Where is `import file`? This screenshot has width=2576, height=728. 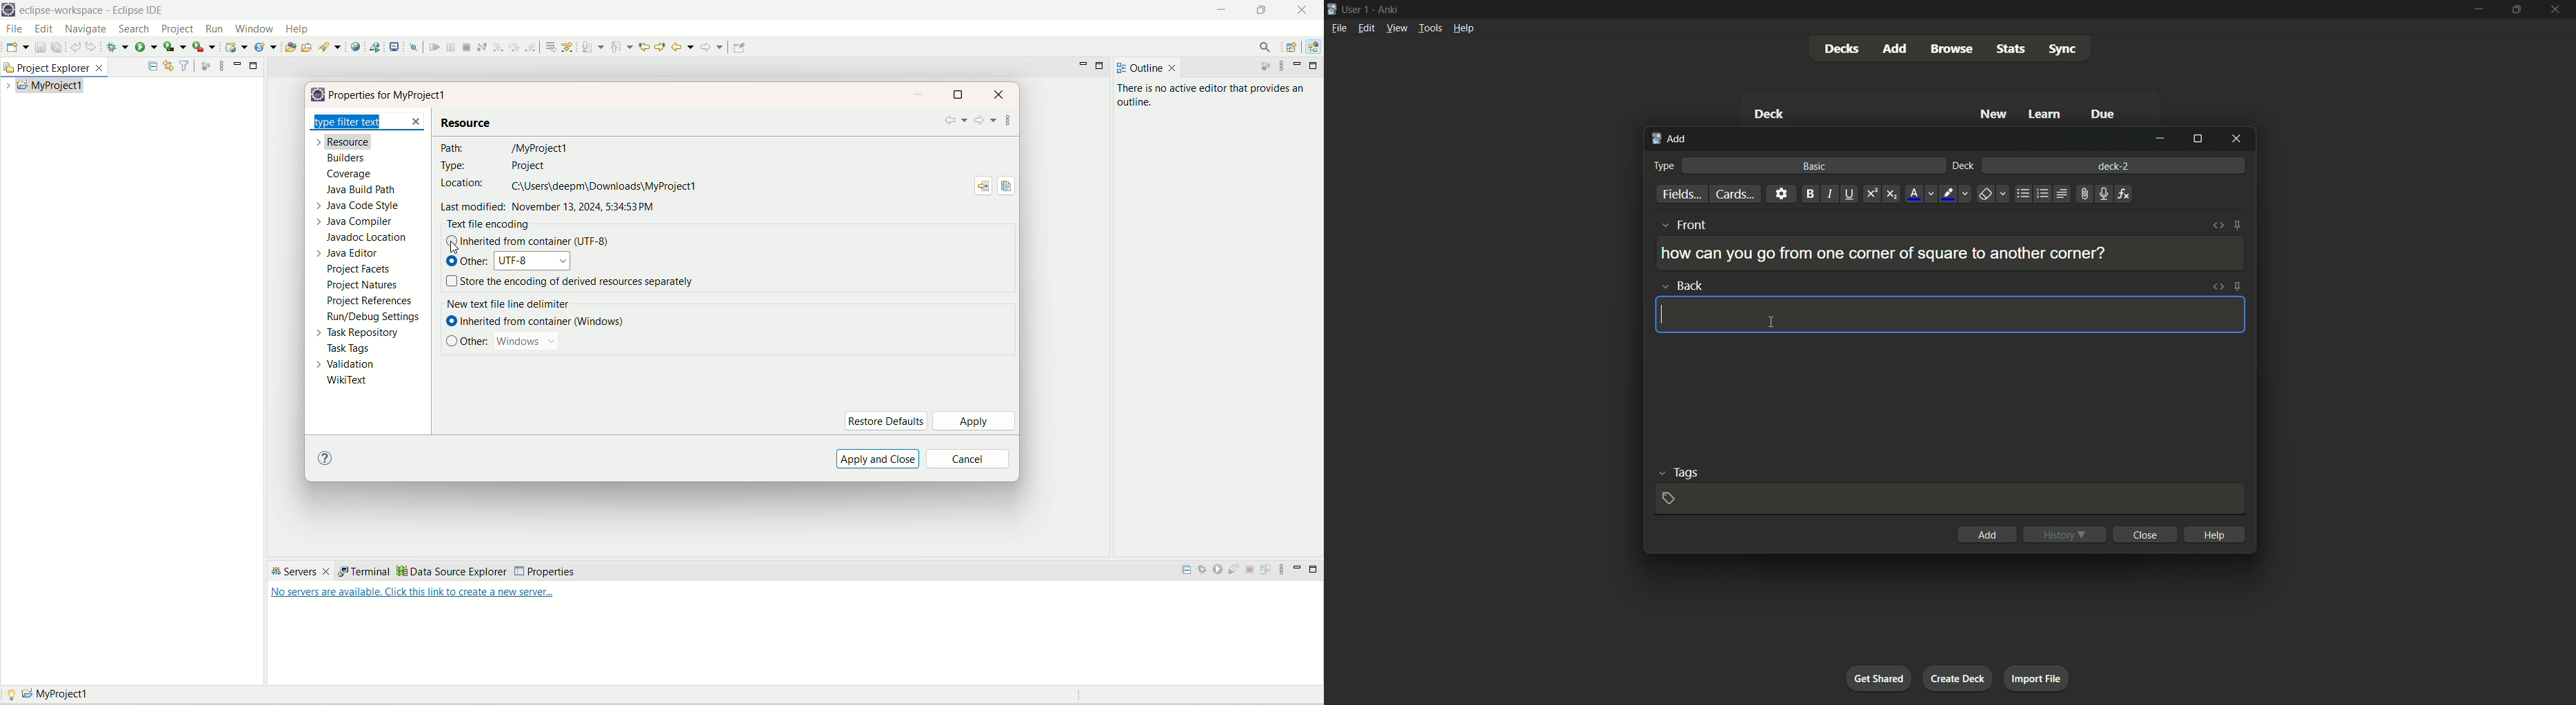
import file is located at coordinates (2038, 679).